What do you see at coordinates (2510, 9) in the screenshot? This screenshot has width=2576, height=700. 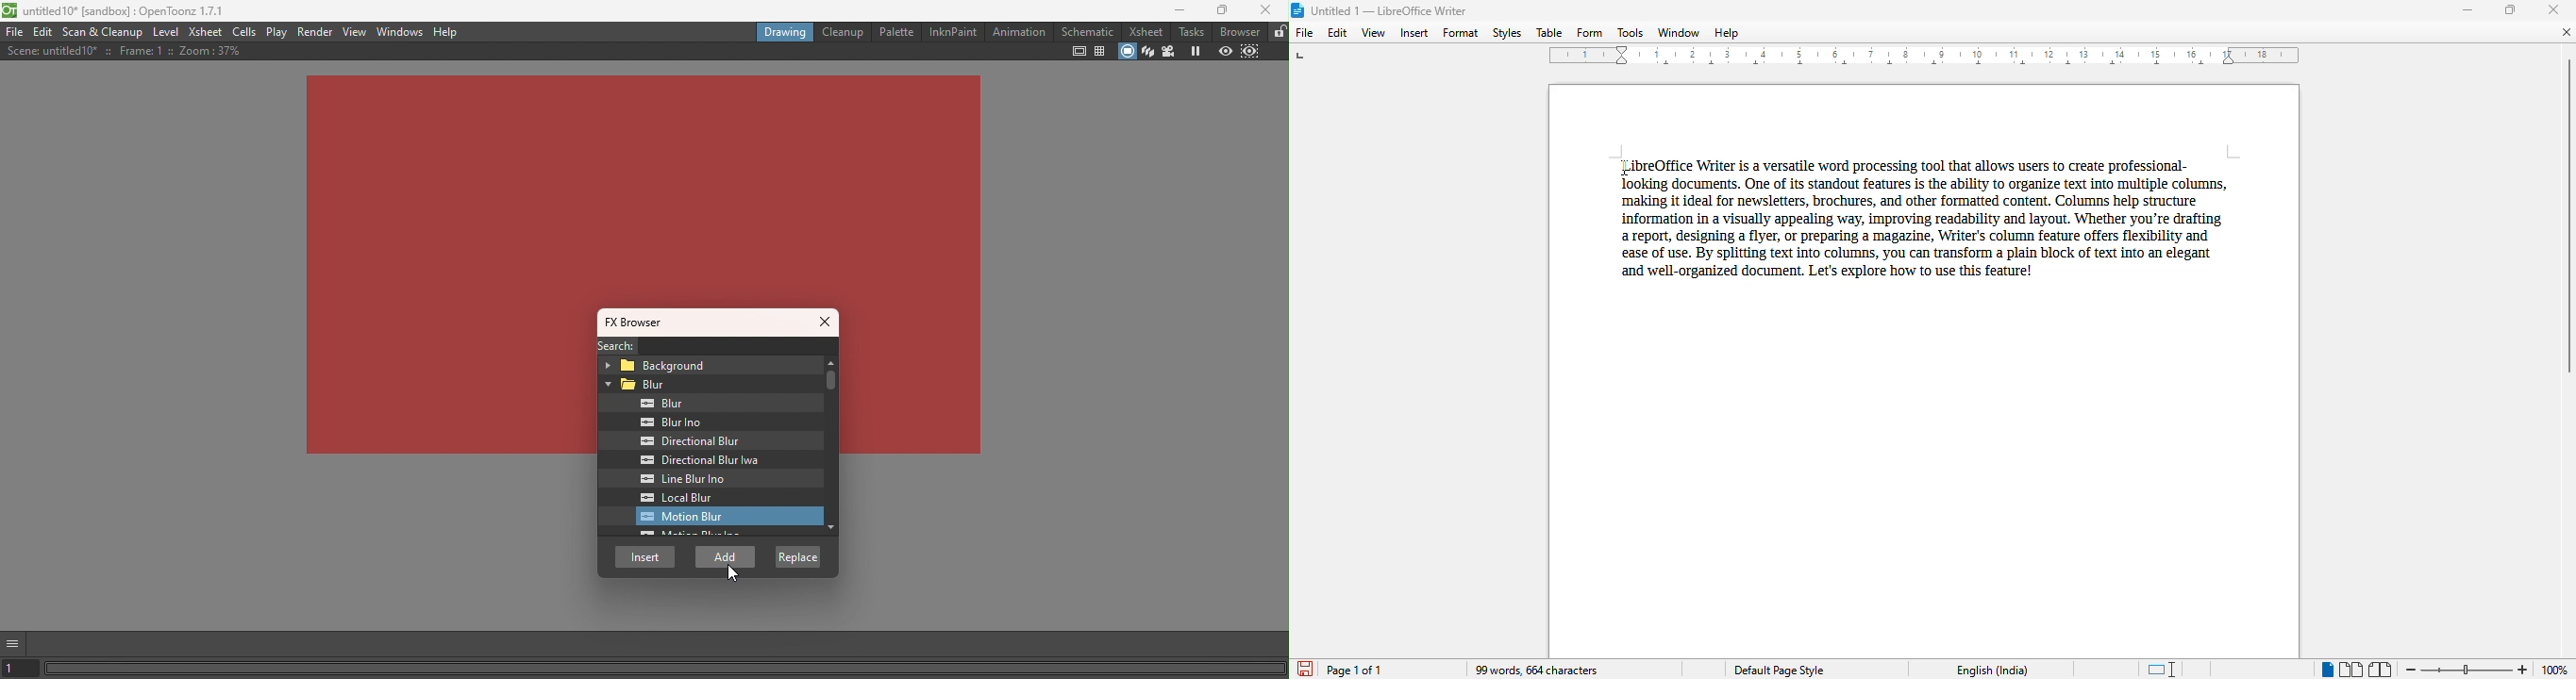 I see `maximize` at bounding box center [2510, 9].